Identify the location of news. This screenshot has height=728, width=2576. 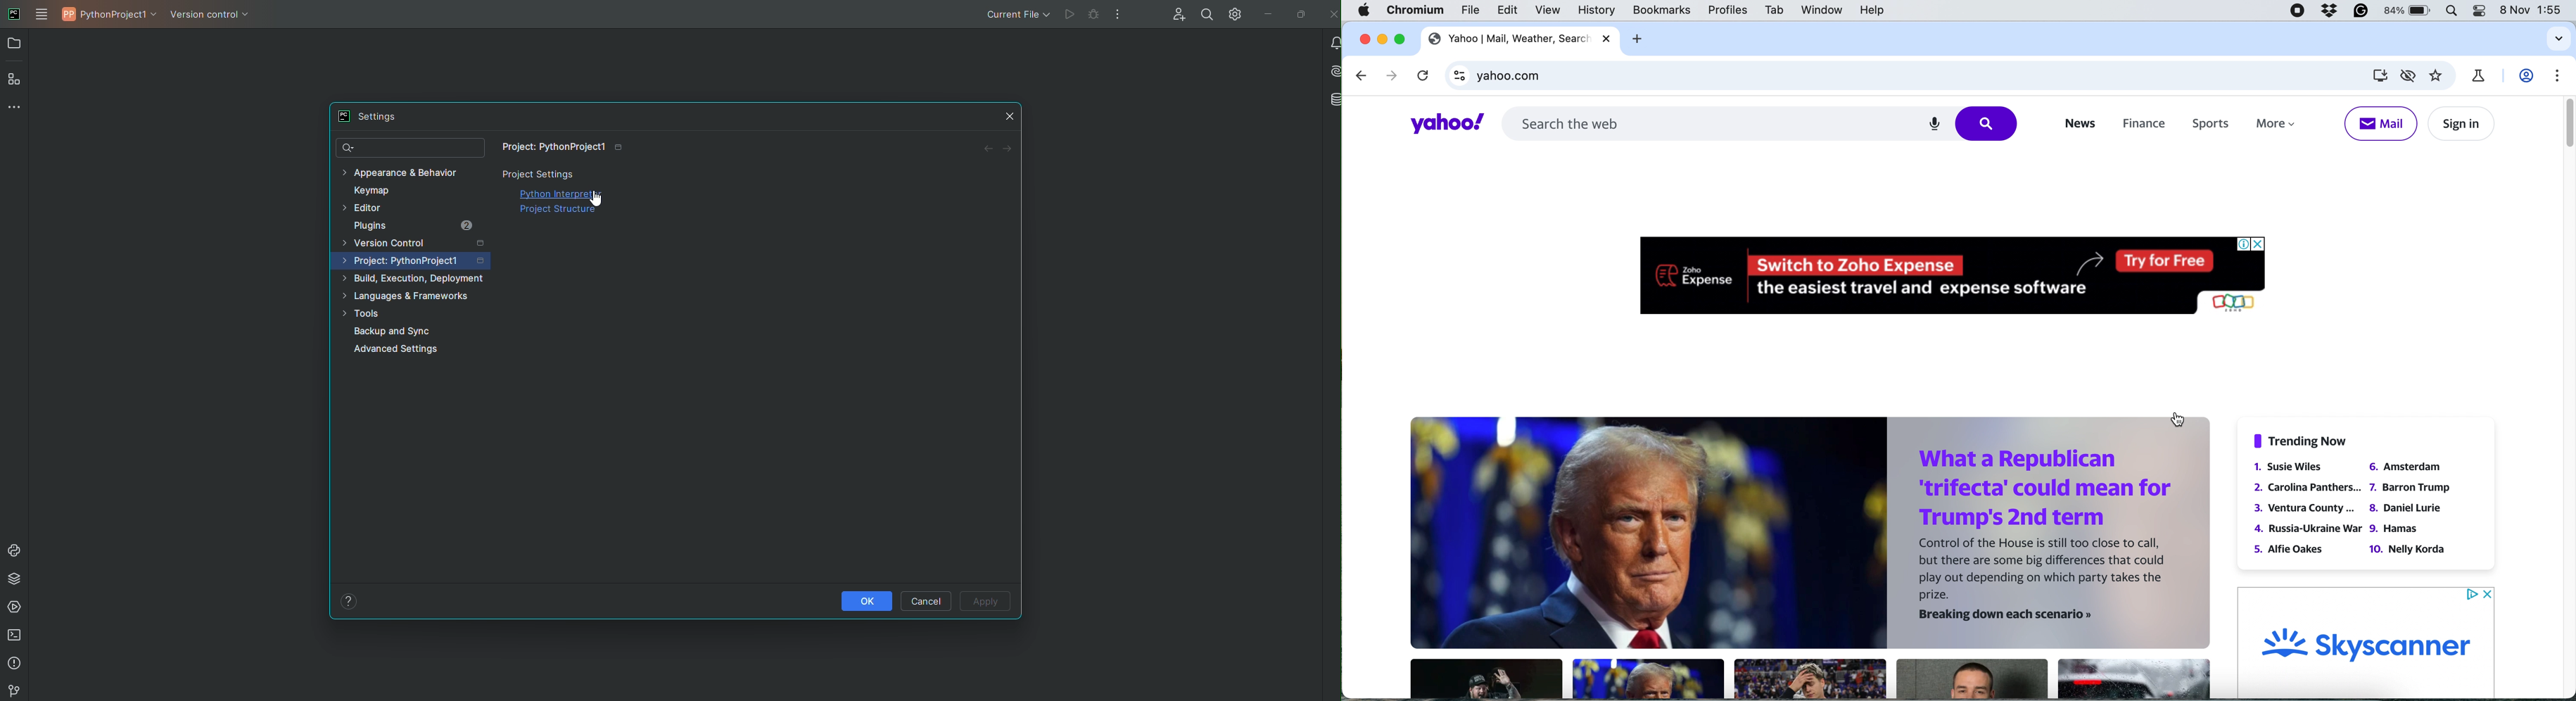
(1812, 533).